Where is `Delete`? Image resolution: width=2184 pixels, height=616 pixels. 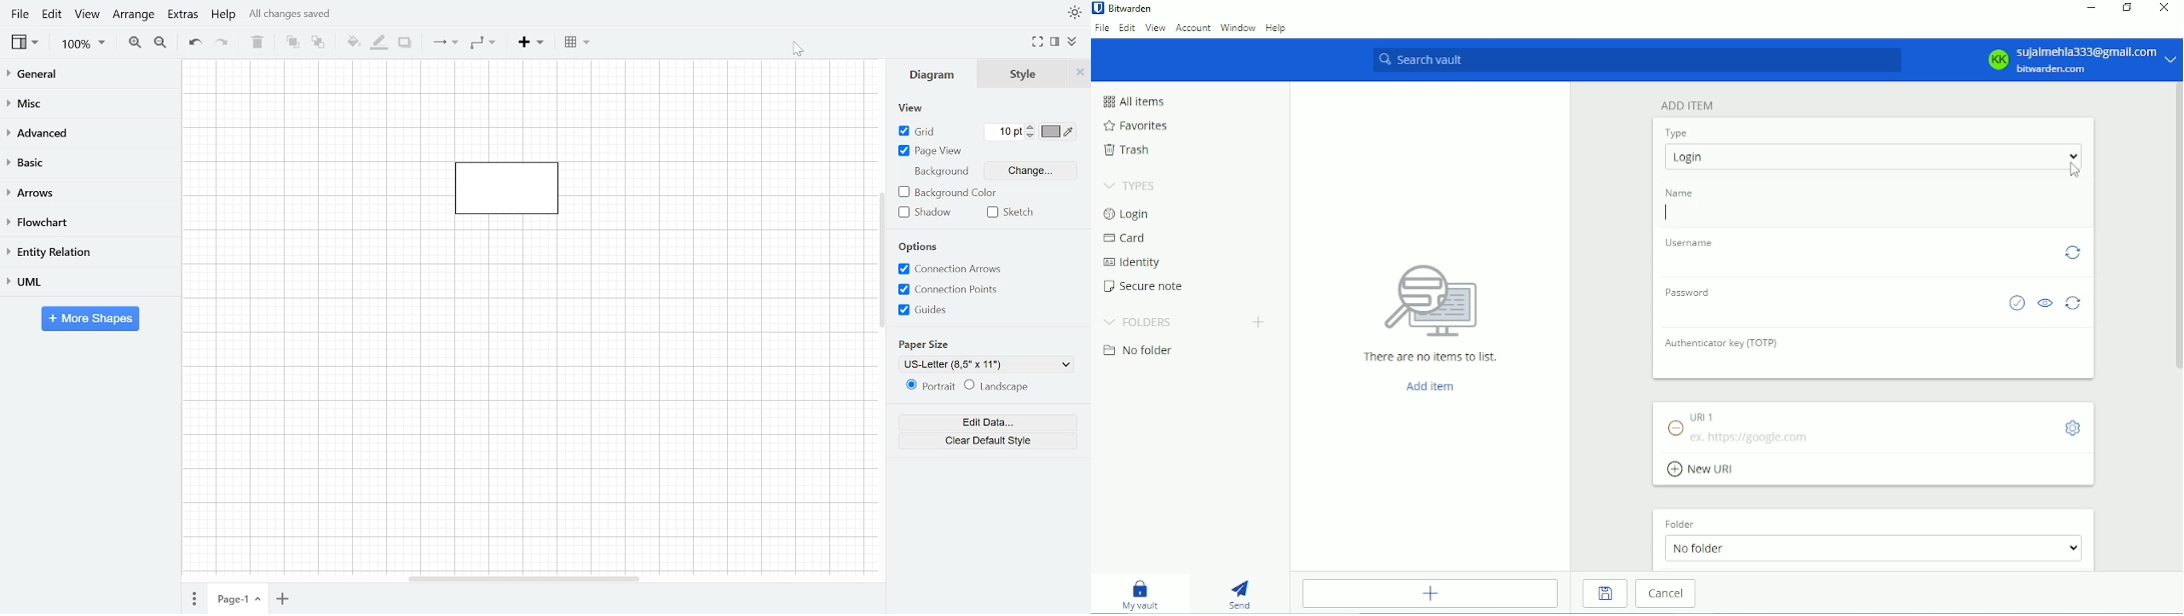 Delete is located at coordinates (258, 43).